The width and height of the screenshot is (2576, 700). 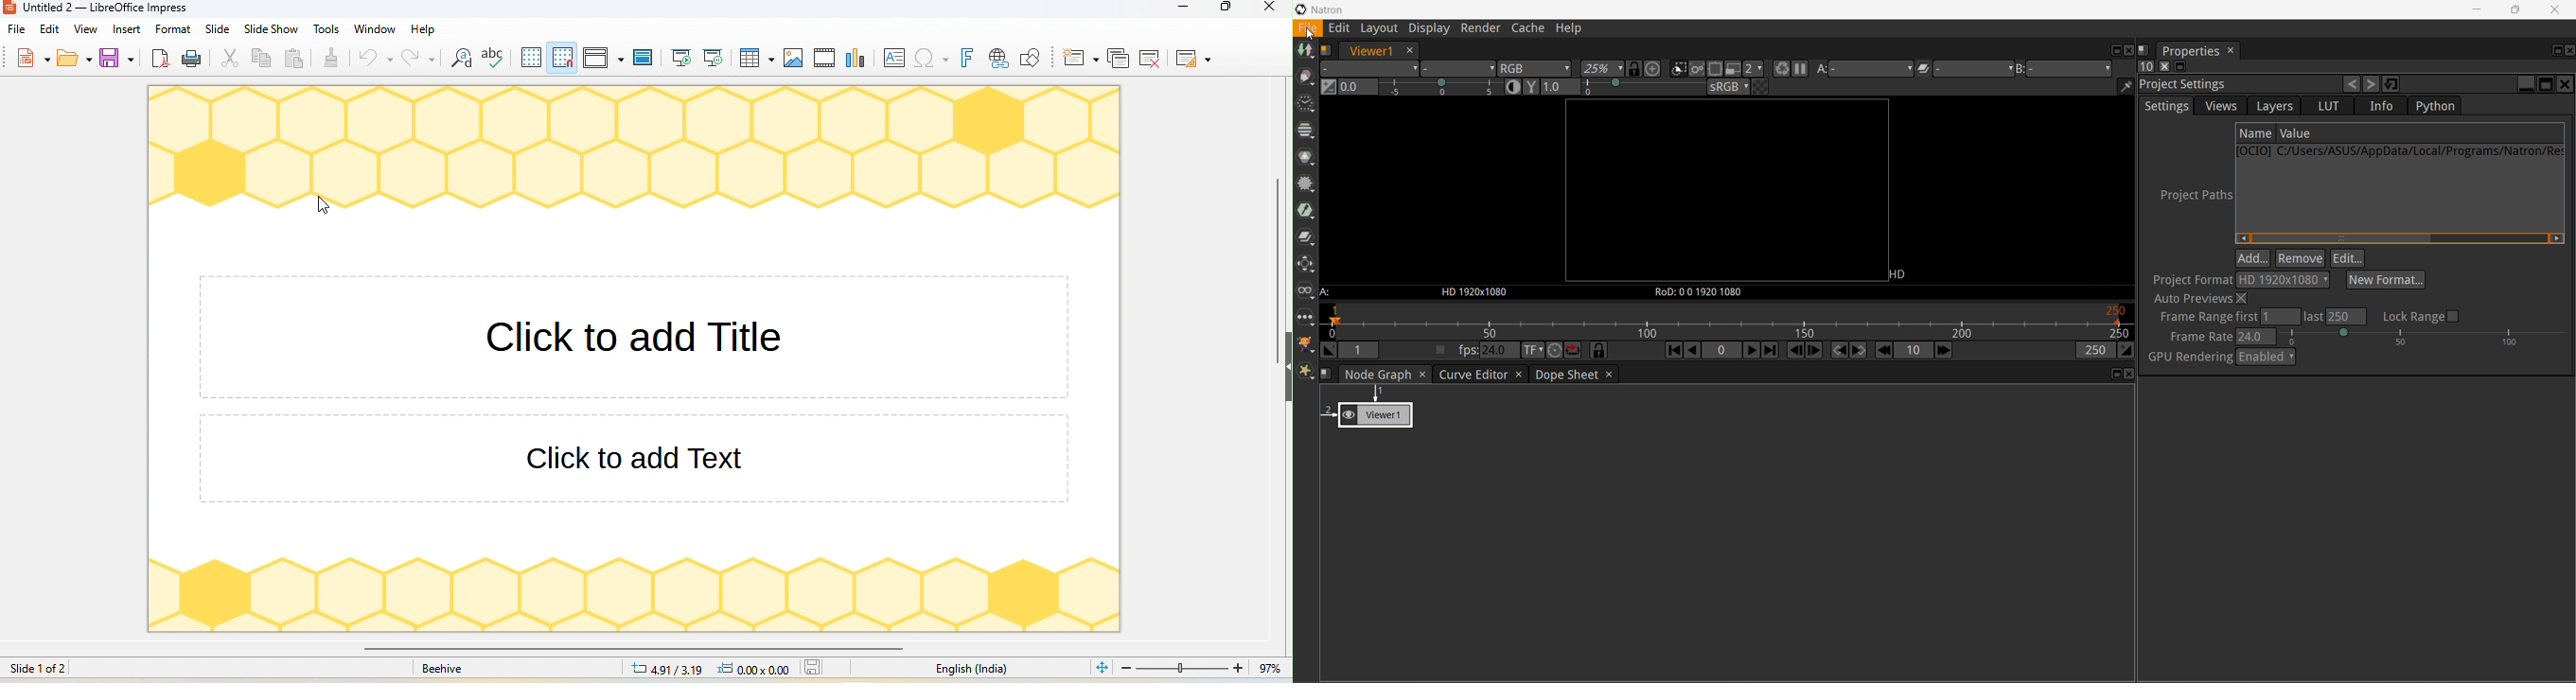 I want to click on cursor movement, so click(x=325, y=206).